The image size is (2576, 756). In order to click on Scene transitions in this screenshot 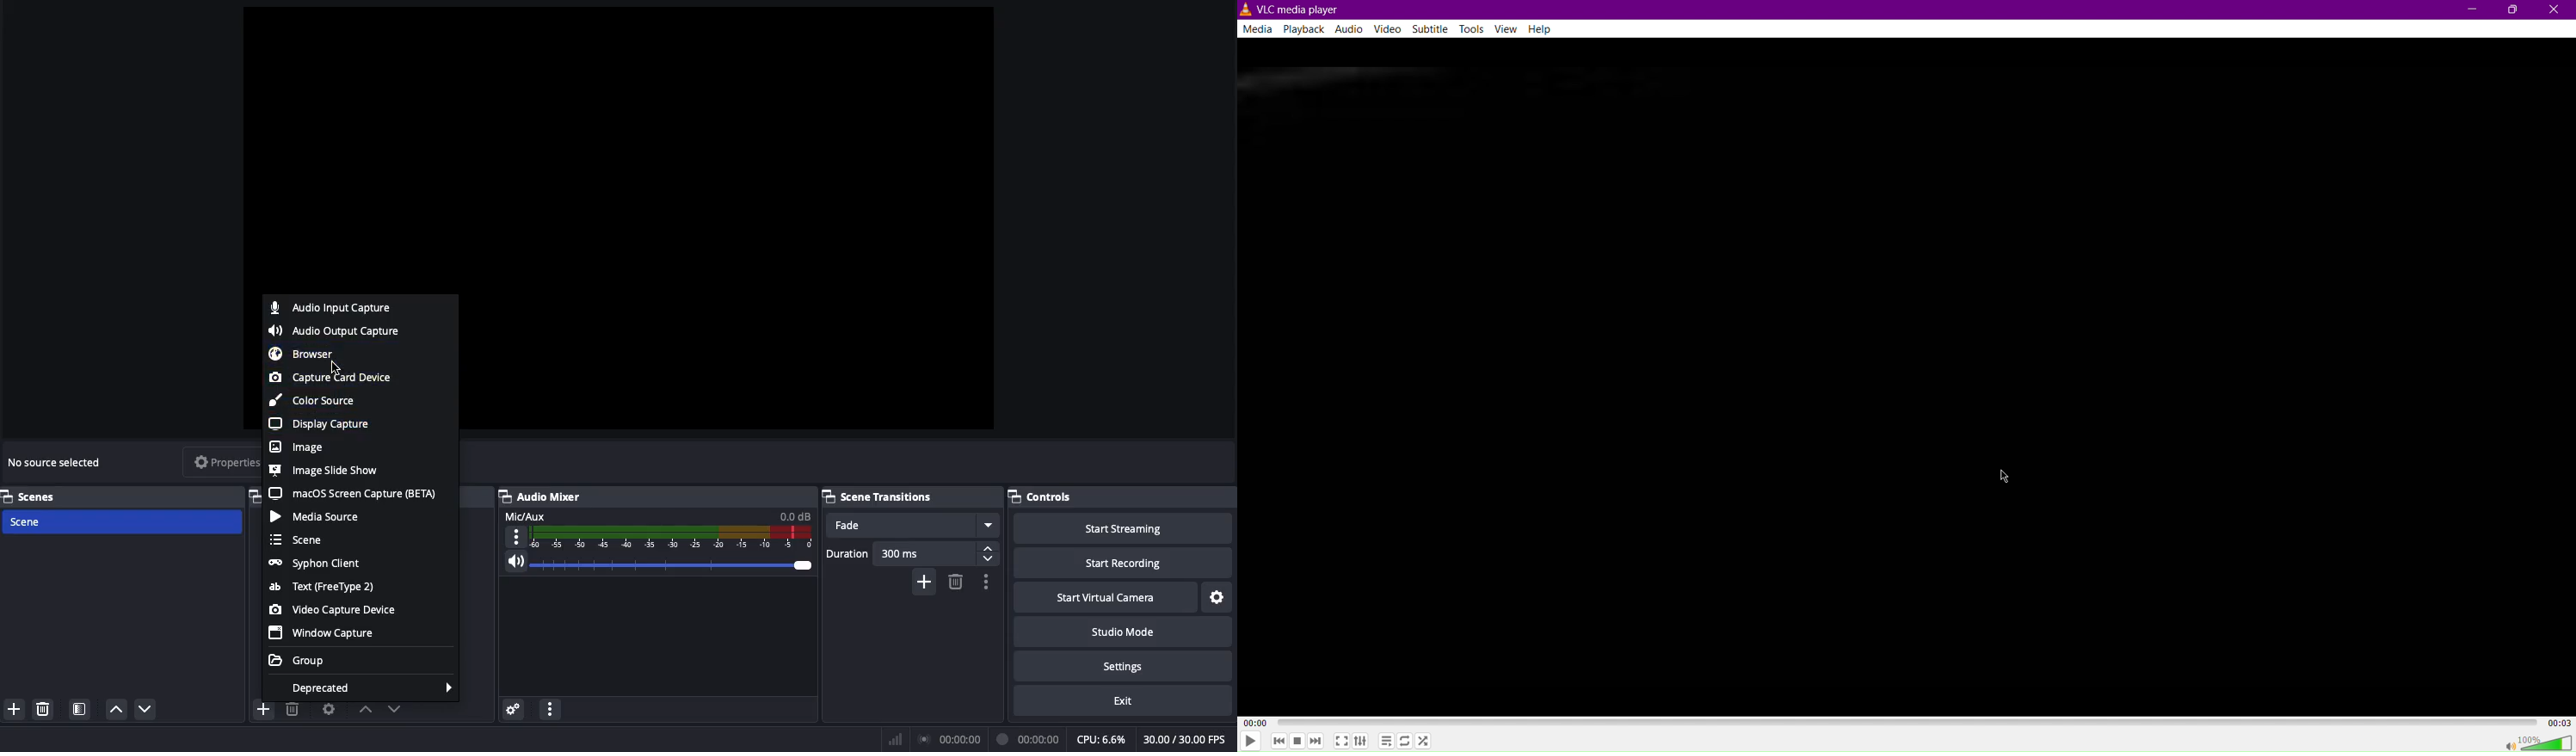, I will do `click(878, 497)`.